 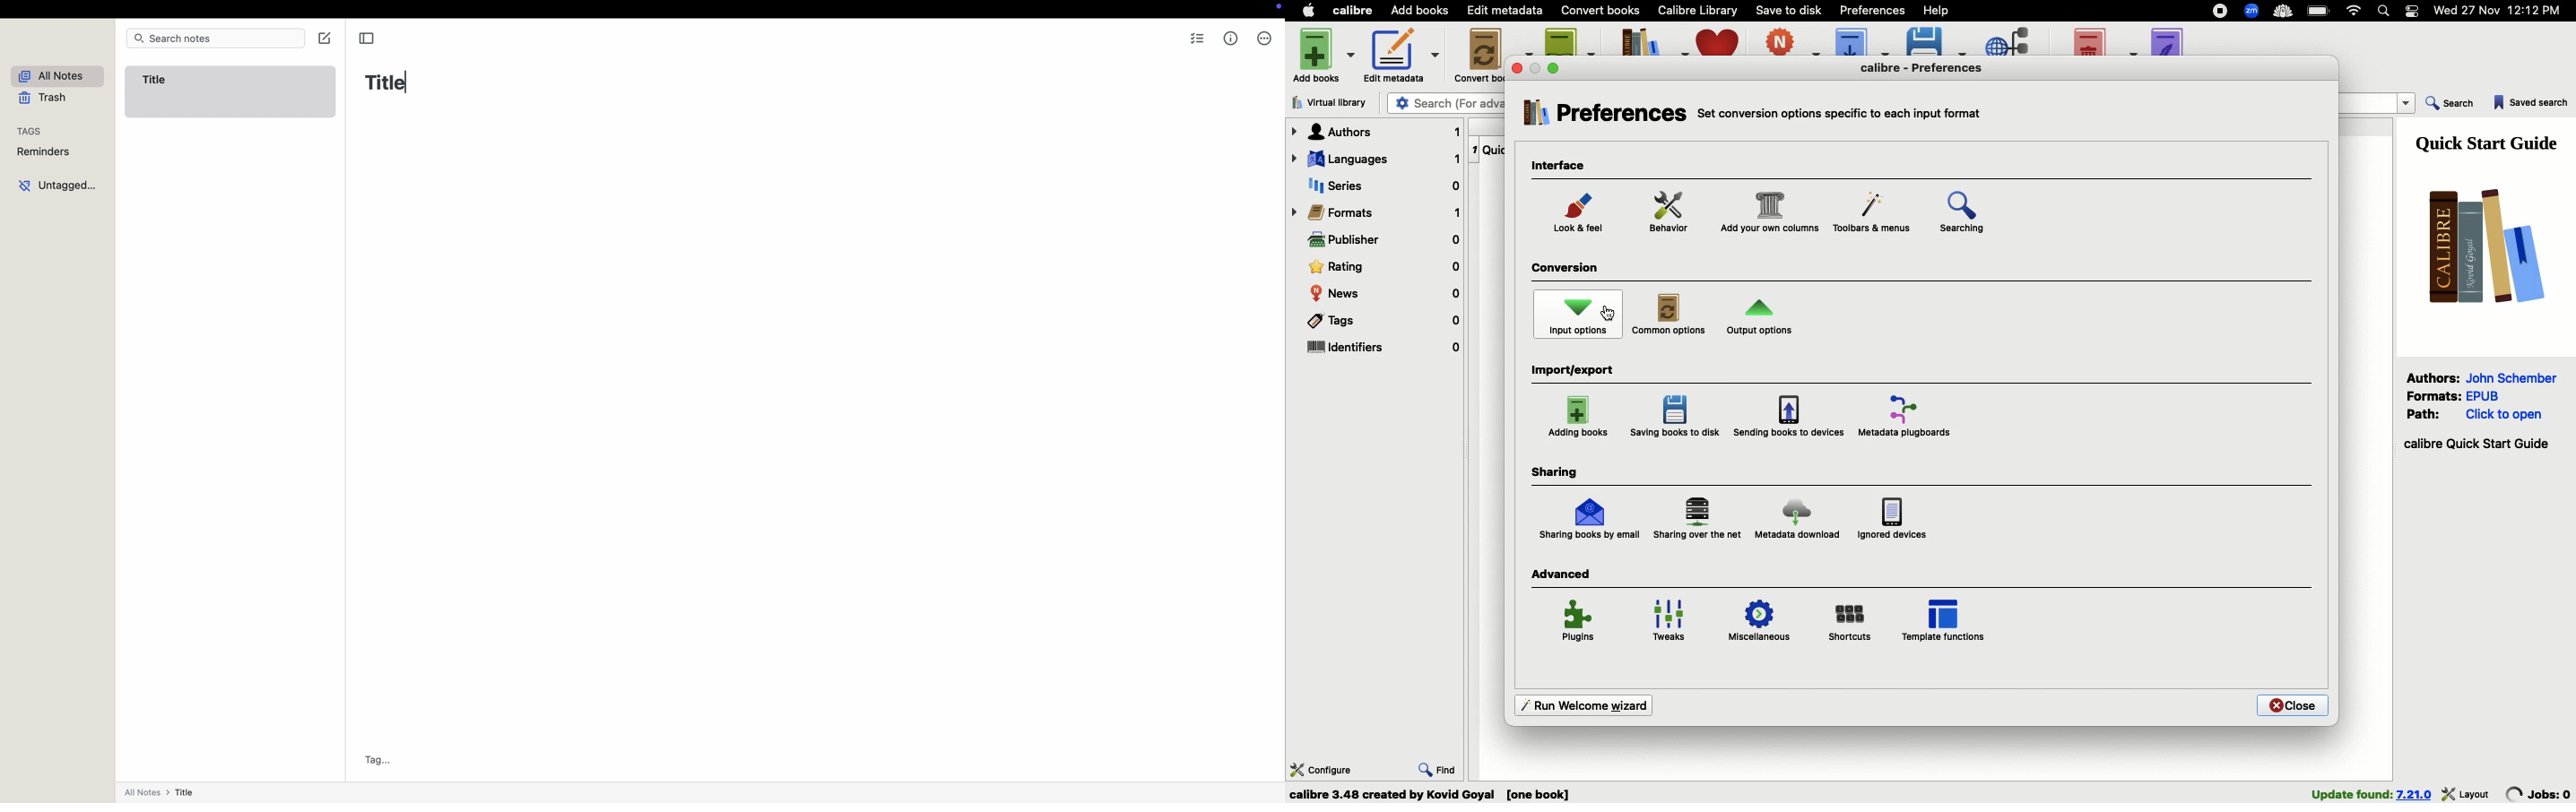 What do you see at coordinates (1277, 9) in the screenshot?
I see `screen controls` at bounding box center [1277, 9].